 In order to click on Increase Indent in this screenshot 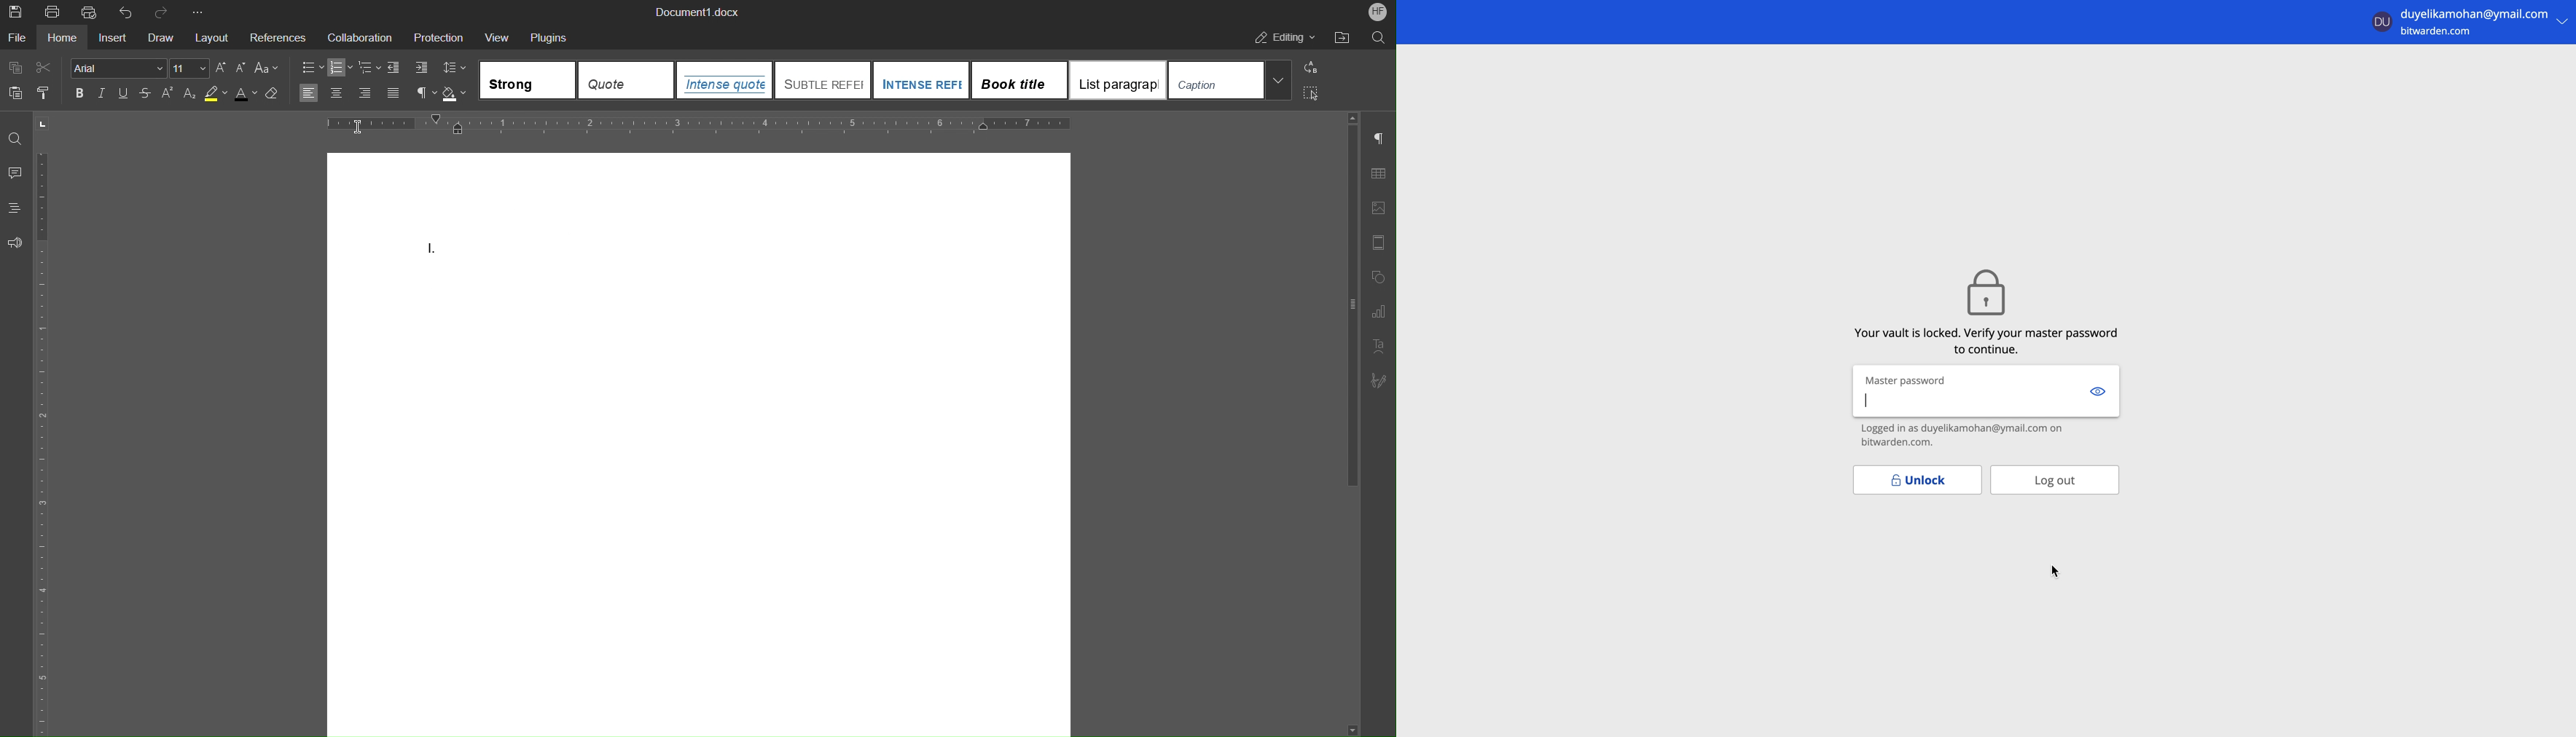, I will do `click(420, 68)`.